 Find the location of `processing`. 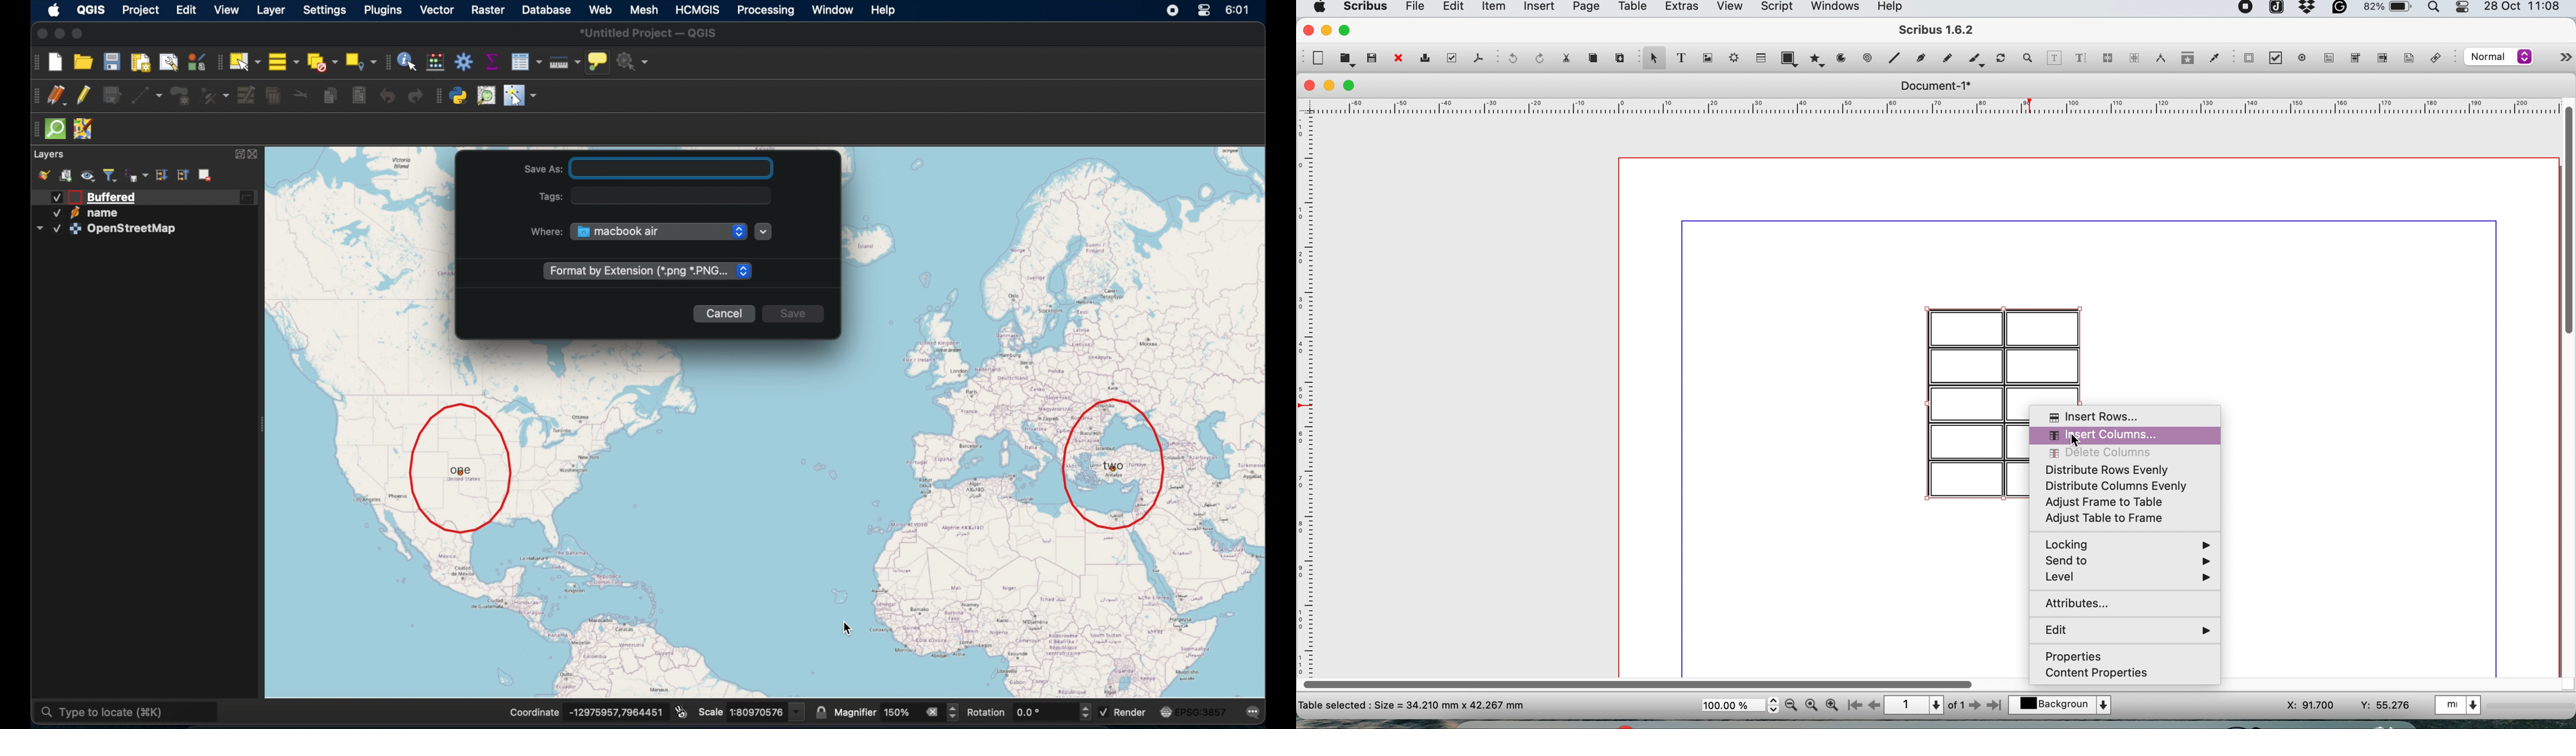

processing is located at coordinates (768, 10).